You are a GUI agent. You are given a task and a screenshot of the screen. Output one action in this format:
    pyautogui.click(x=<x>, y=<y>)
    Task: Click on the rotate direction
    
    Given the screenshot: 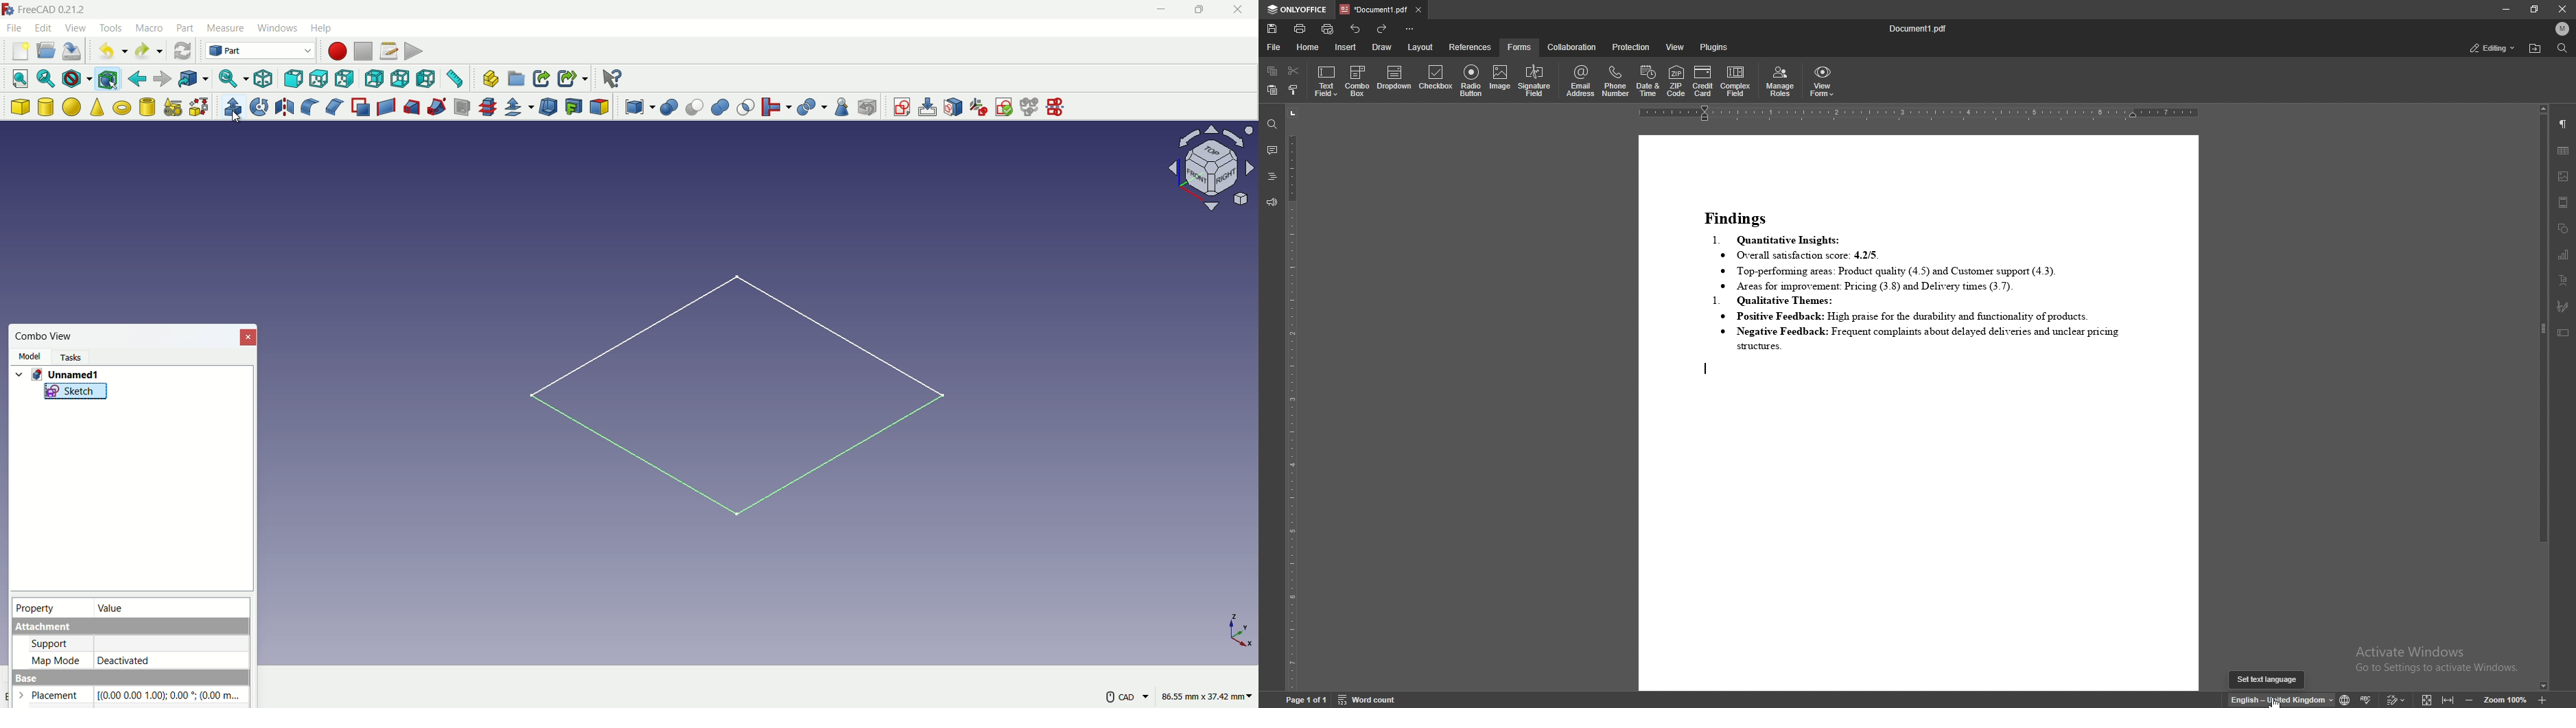 What is the action you would take?
    pyautogui.click(x=1215, y=167)
    